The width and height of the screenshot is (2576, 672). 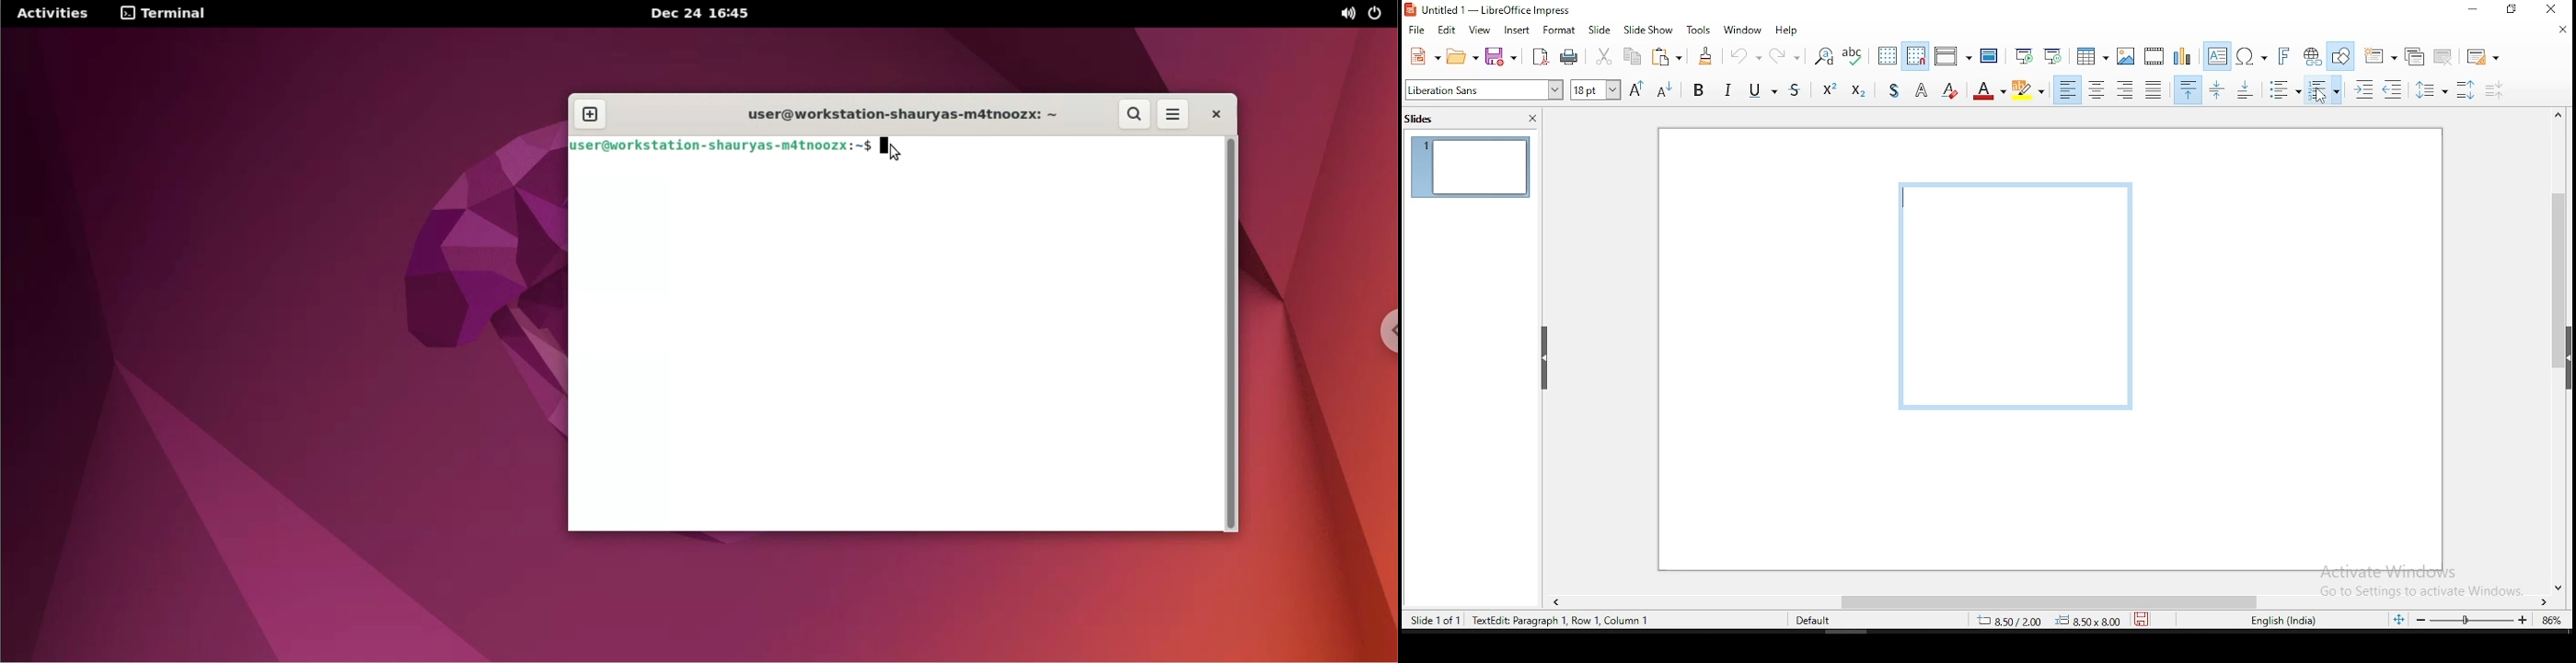 What do you see at coordinates (1569, 57) in the screenshot?
I see `print` at bounding box center [1569, 57].